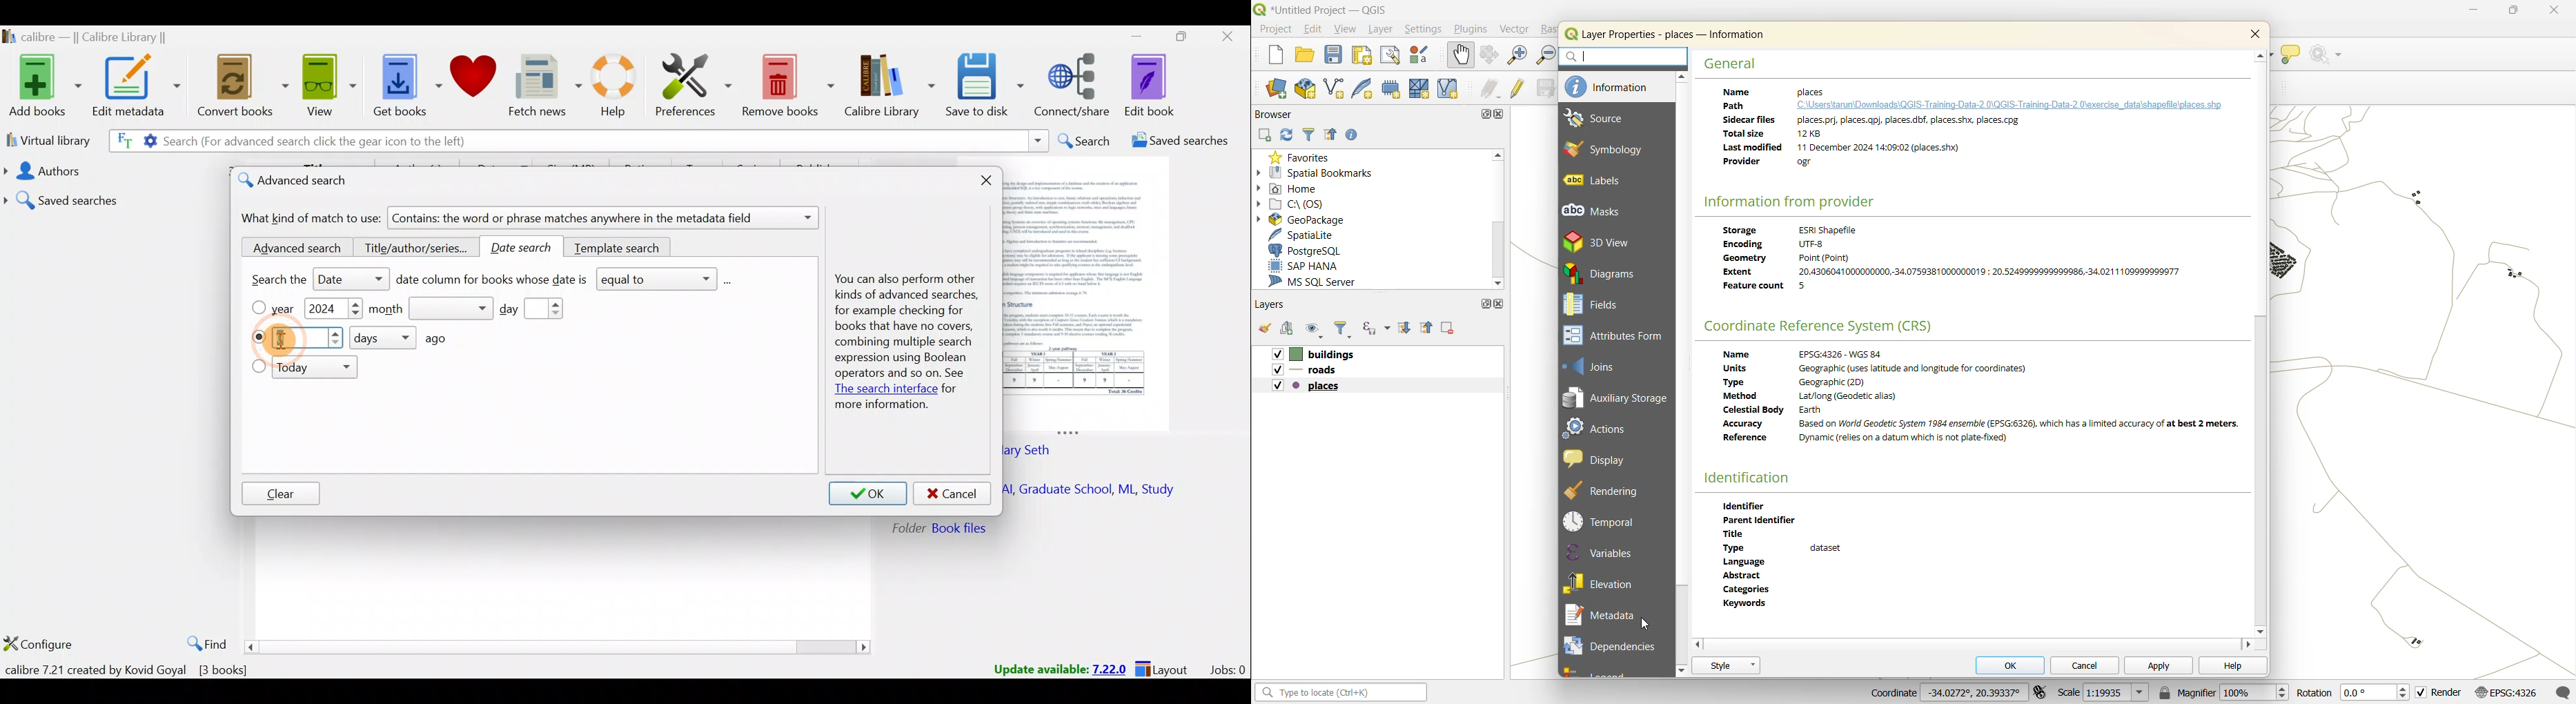  Describe the element at coordinates (605, 219) in the screenshot. I see `Contains: the word or phrase matches anywhere in the metadata field` at that location.